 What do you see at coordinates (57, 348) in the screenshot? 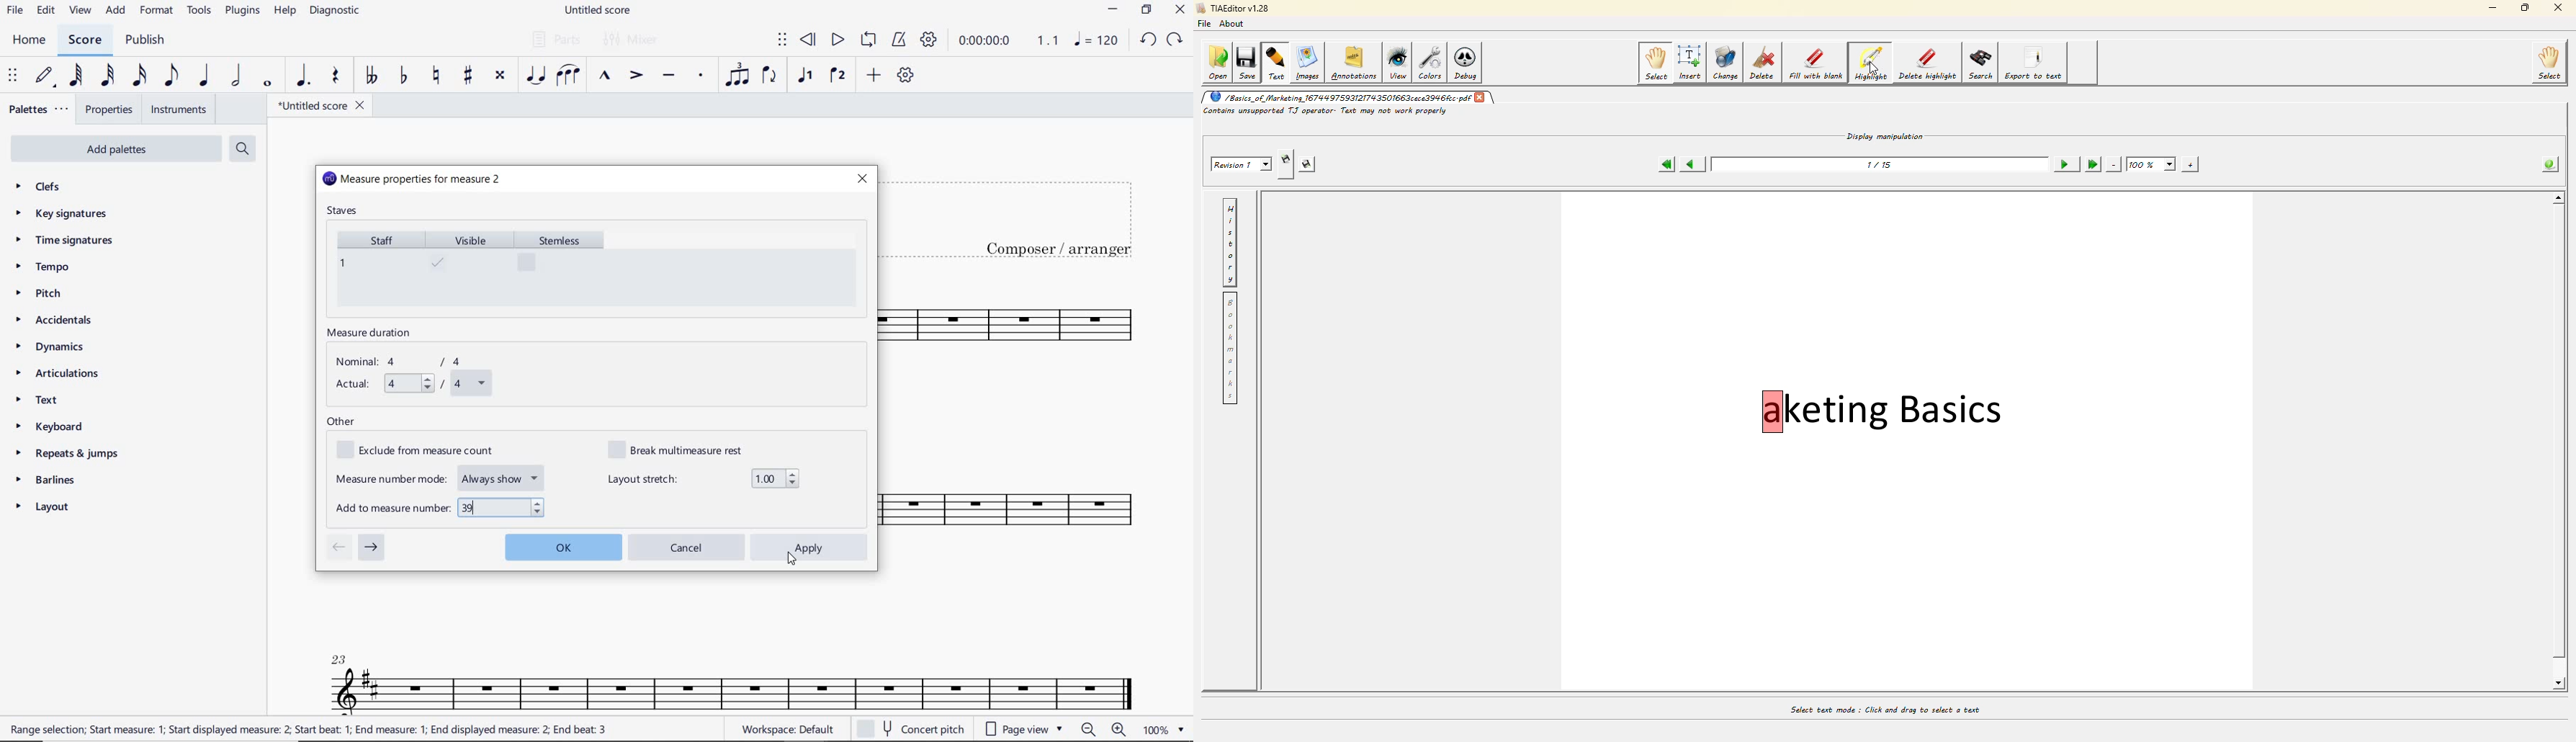
I see `DYNAMICS` at bounding box center [57, 348].